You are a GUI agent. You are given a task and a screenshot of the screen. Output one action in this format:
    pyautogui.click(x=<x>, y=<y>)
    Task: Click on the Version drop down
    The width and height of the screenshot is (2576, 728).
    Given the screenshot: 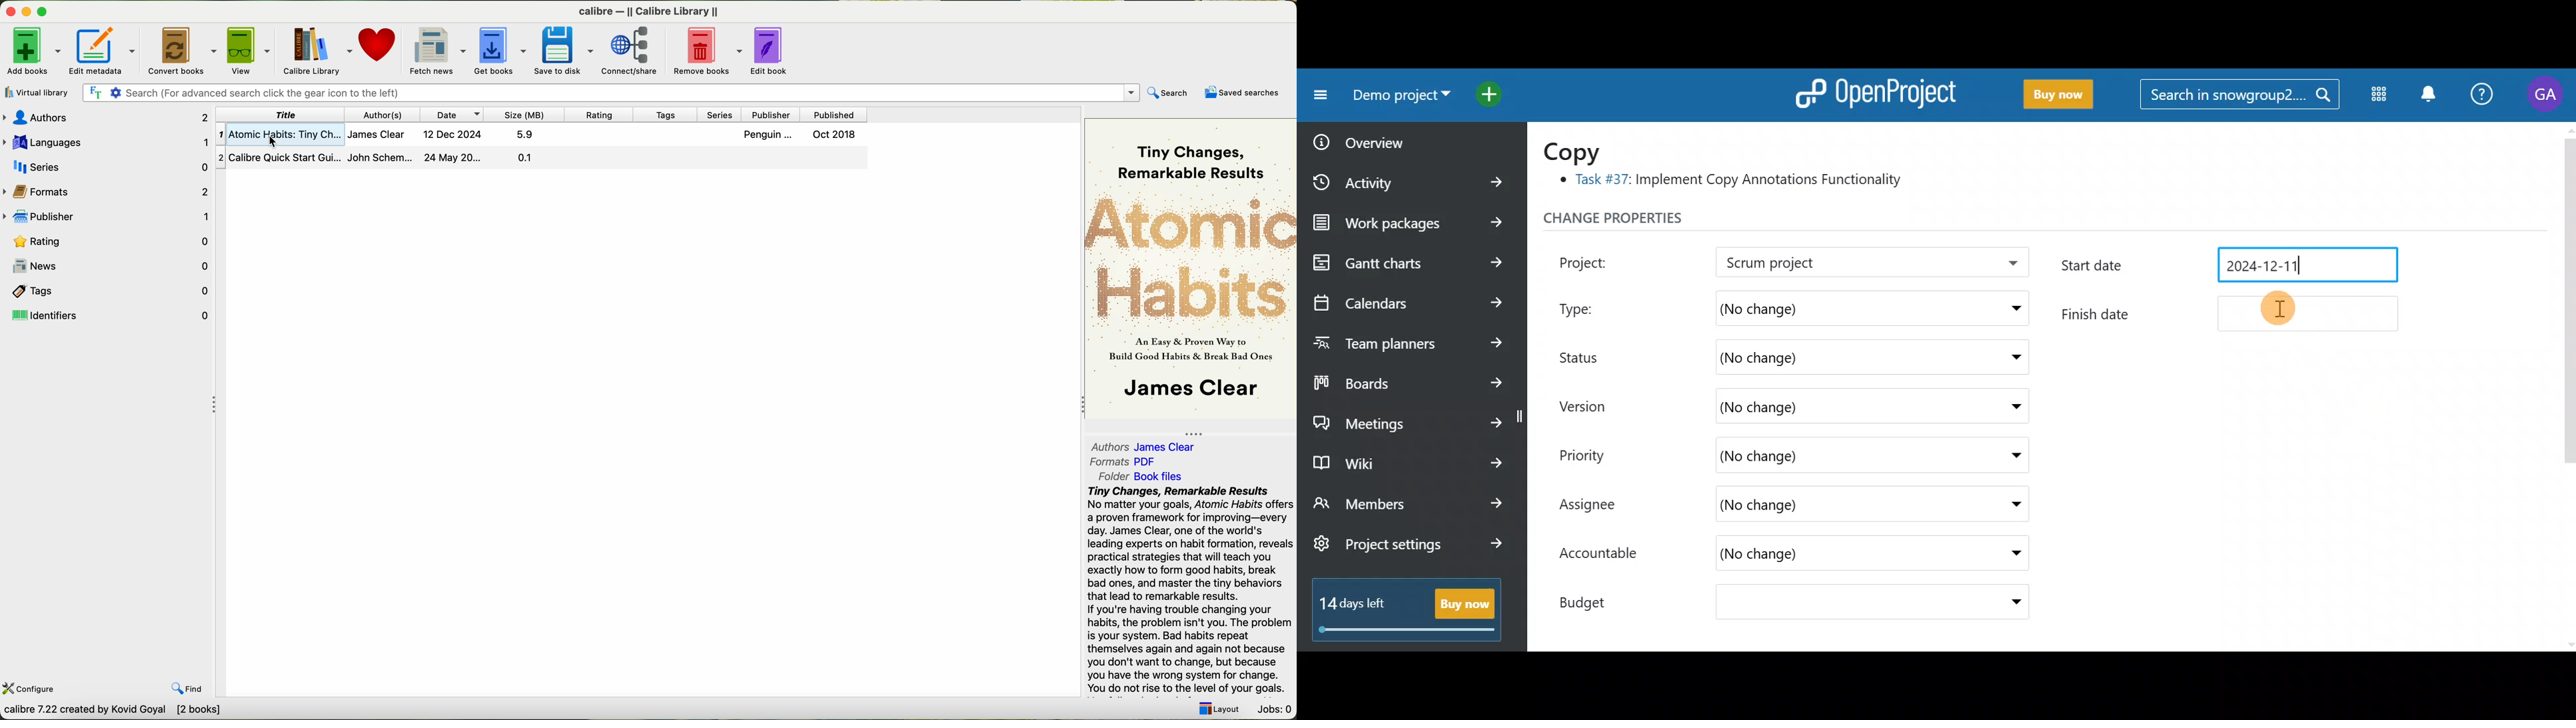 What is the action you would take?
    pyautogui.click(x=2010, y=405)
    